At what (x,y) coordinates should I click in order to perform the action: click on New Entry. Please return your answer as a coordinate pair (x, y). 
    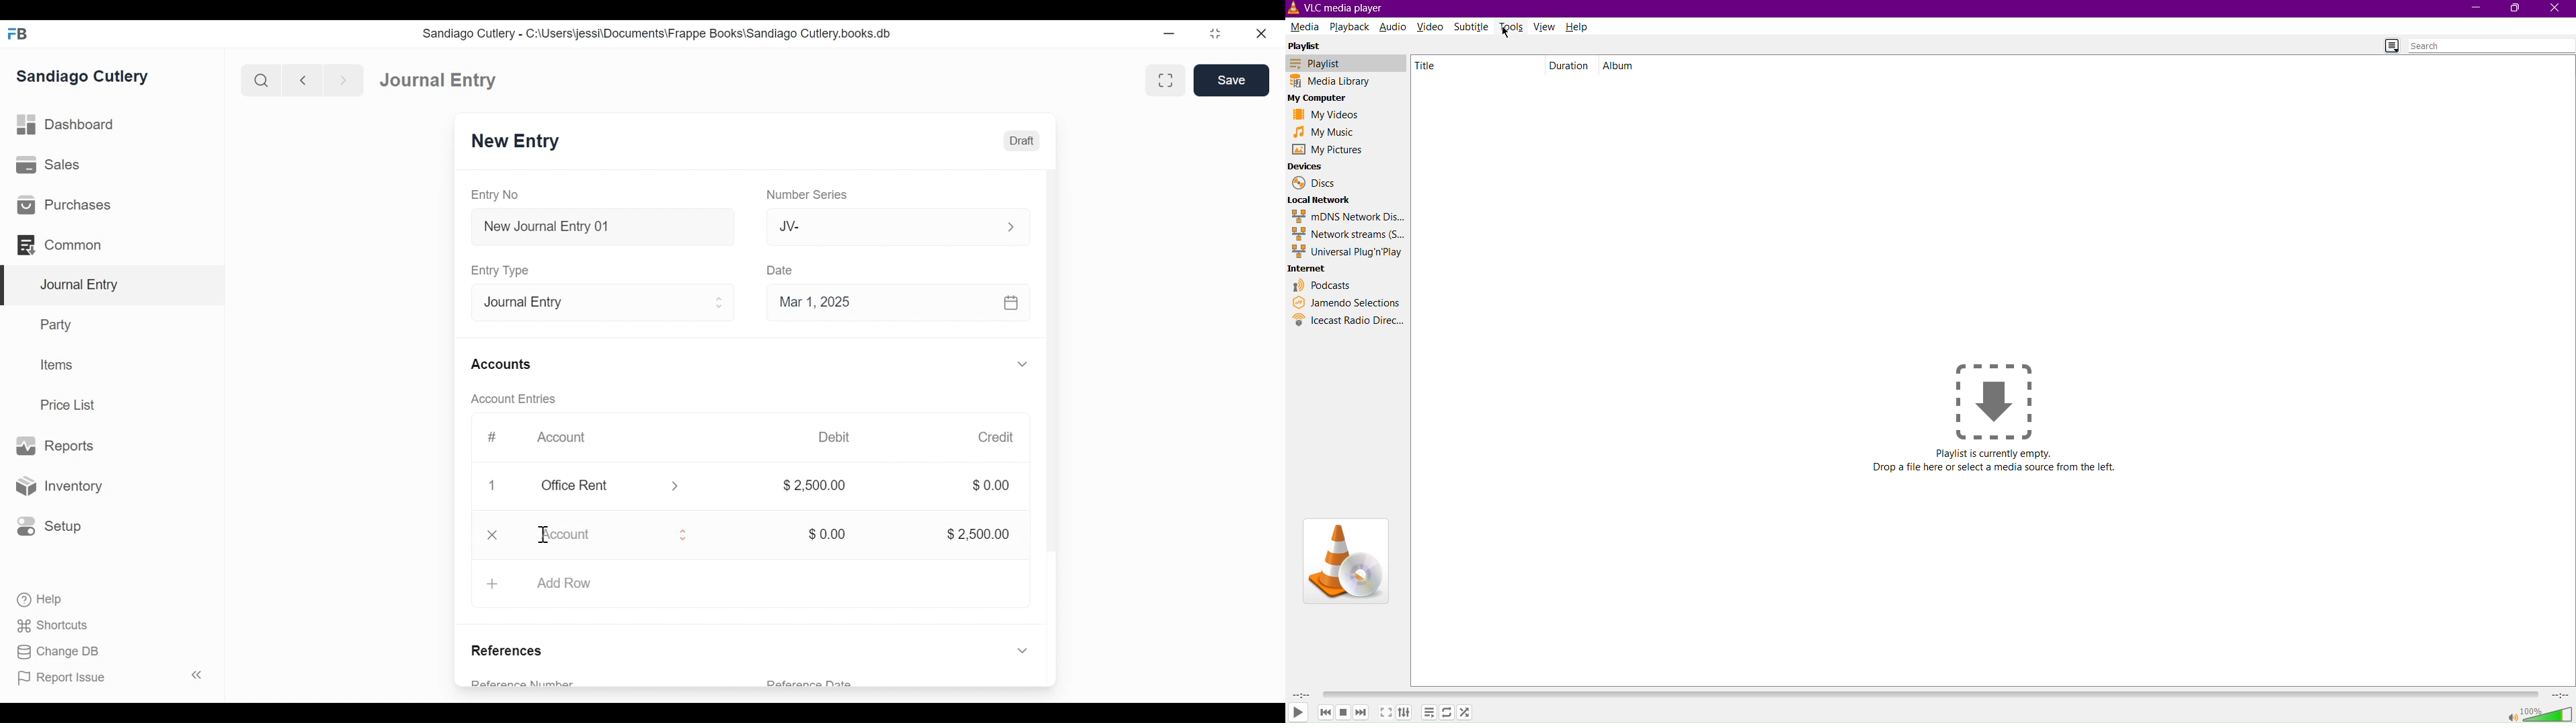
    Looking at the image, I should click on (517, 142).